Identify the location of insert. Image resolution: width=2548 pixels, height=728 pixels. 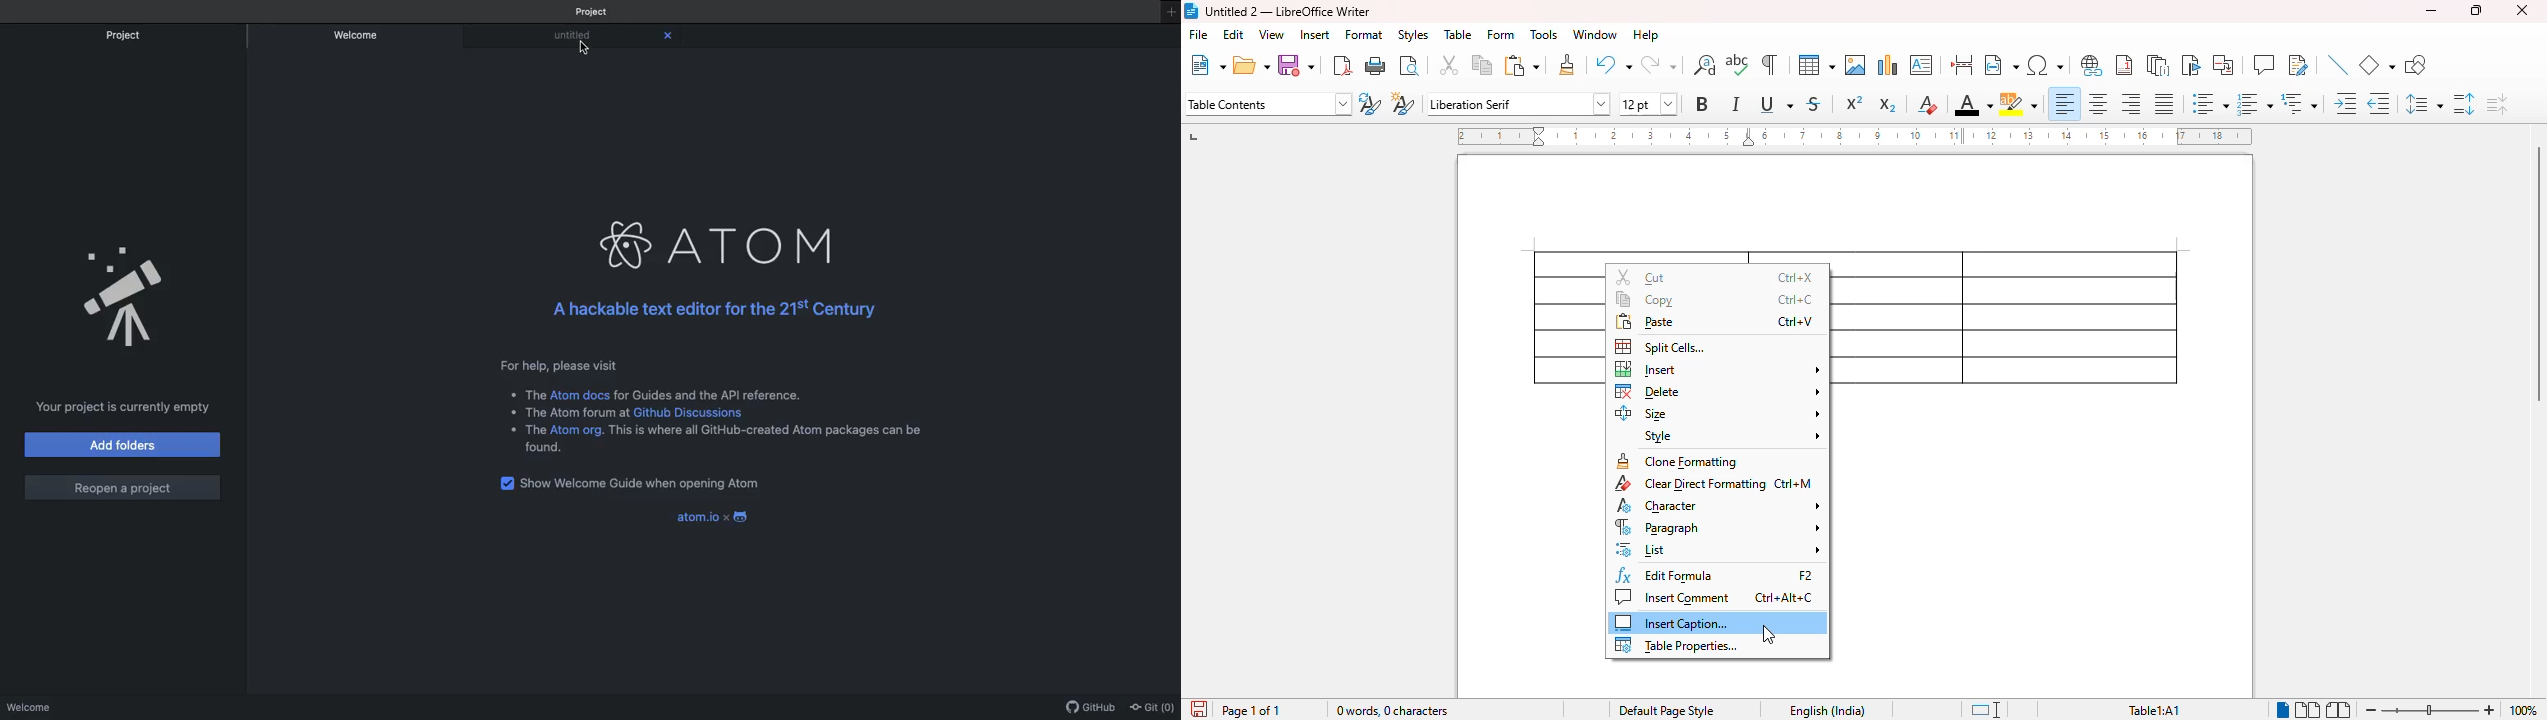
(1316, 35).